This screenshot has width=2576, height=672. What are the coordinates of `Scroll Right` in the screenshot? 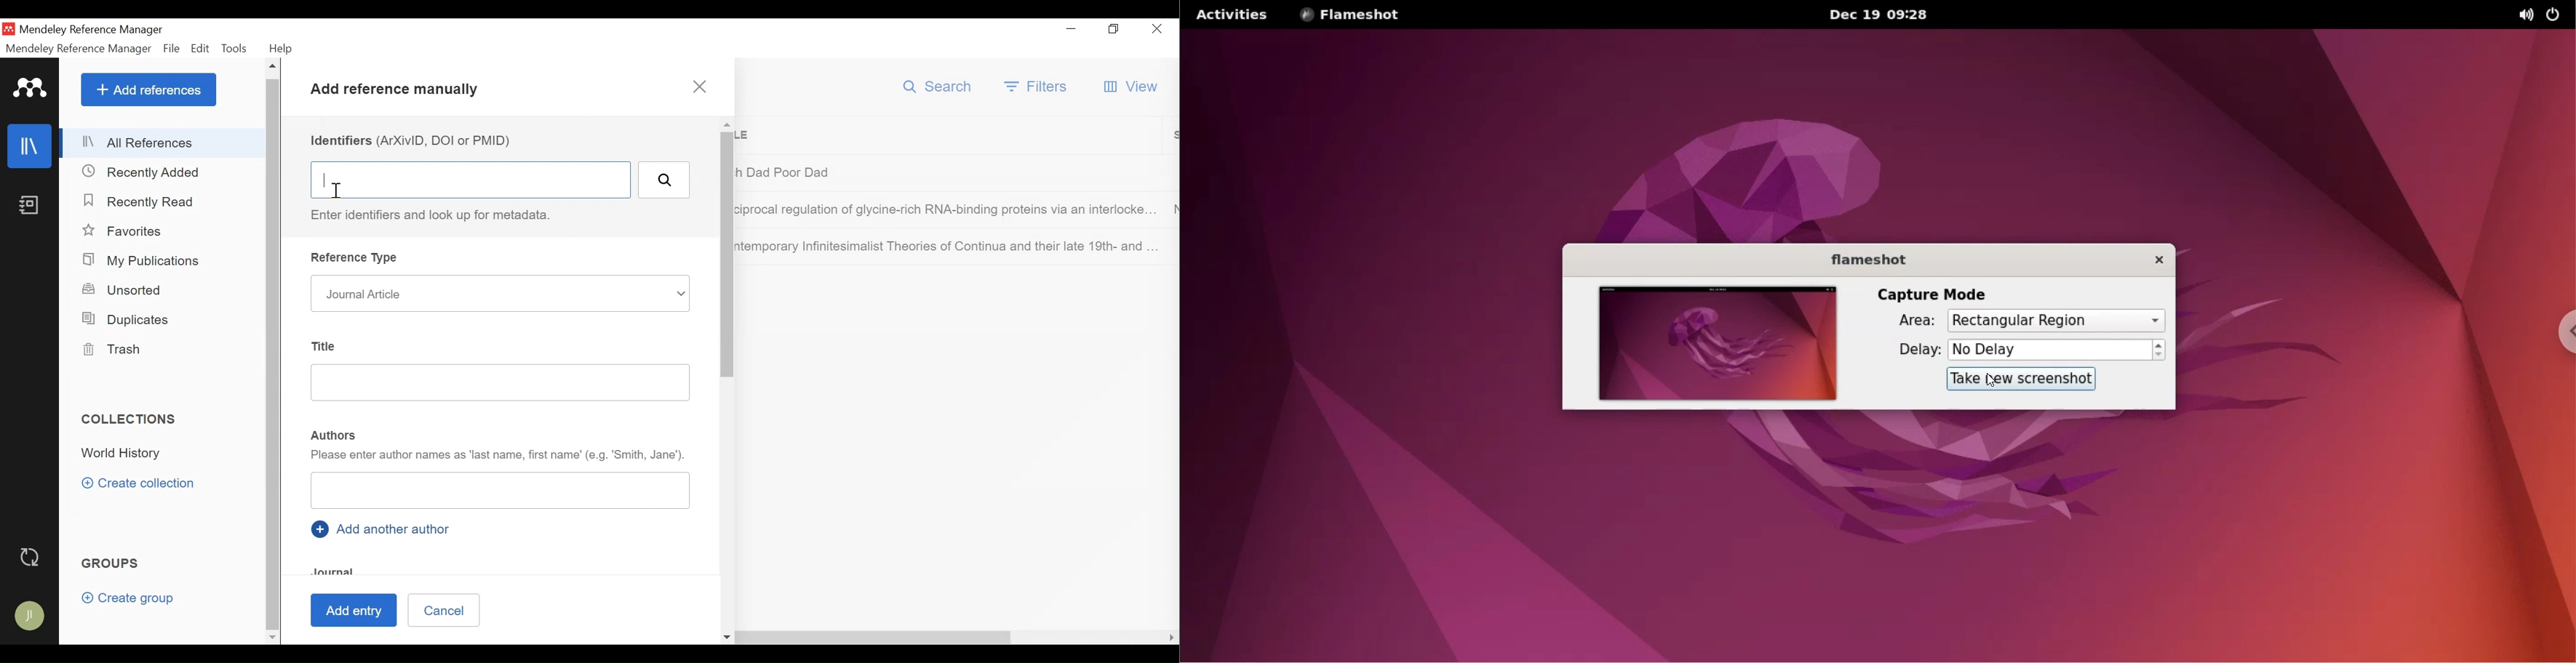 It's located at (1172, 638).